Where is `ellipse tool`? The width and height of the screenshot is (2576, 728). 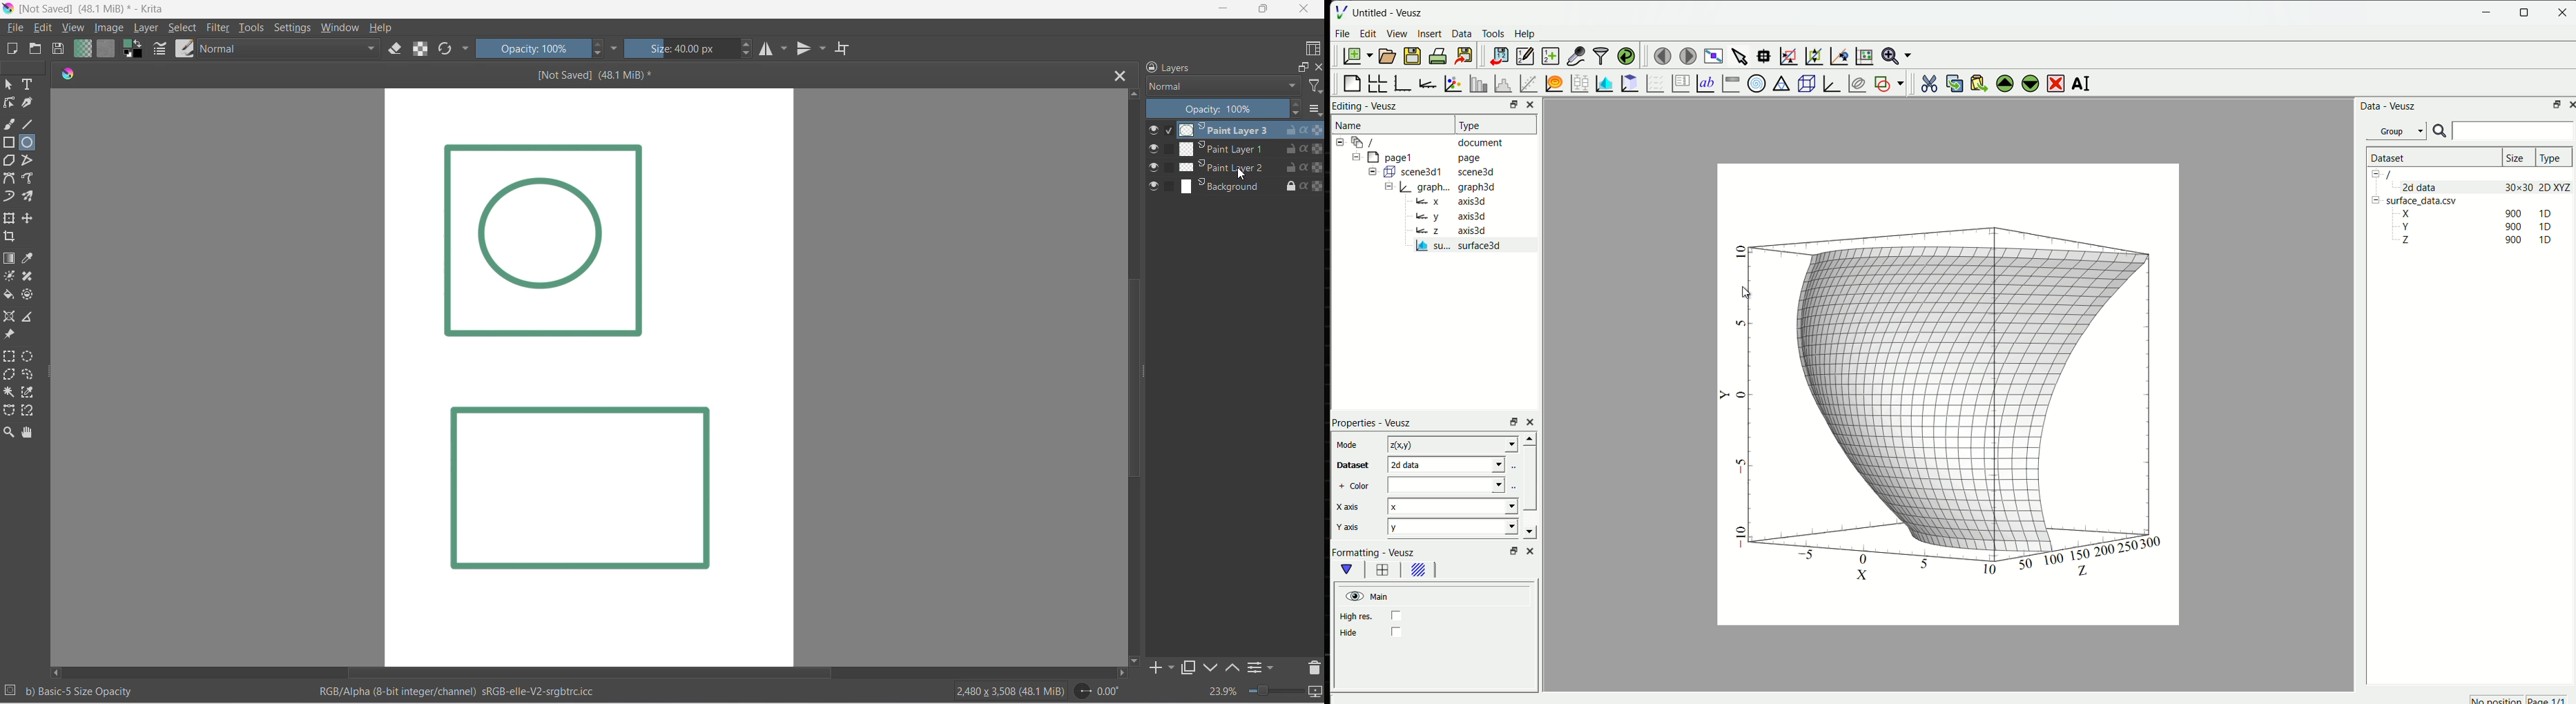 ellipse tool is located at coordinates (32, 144).